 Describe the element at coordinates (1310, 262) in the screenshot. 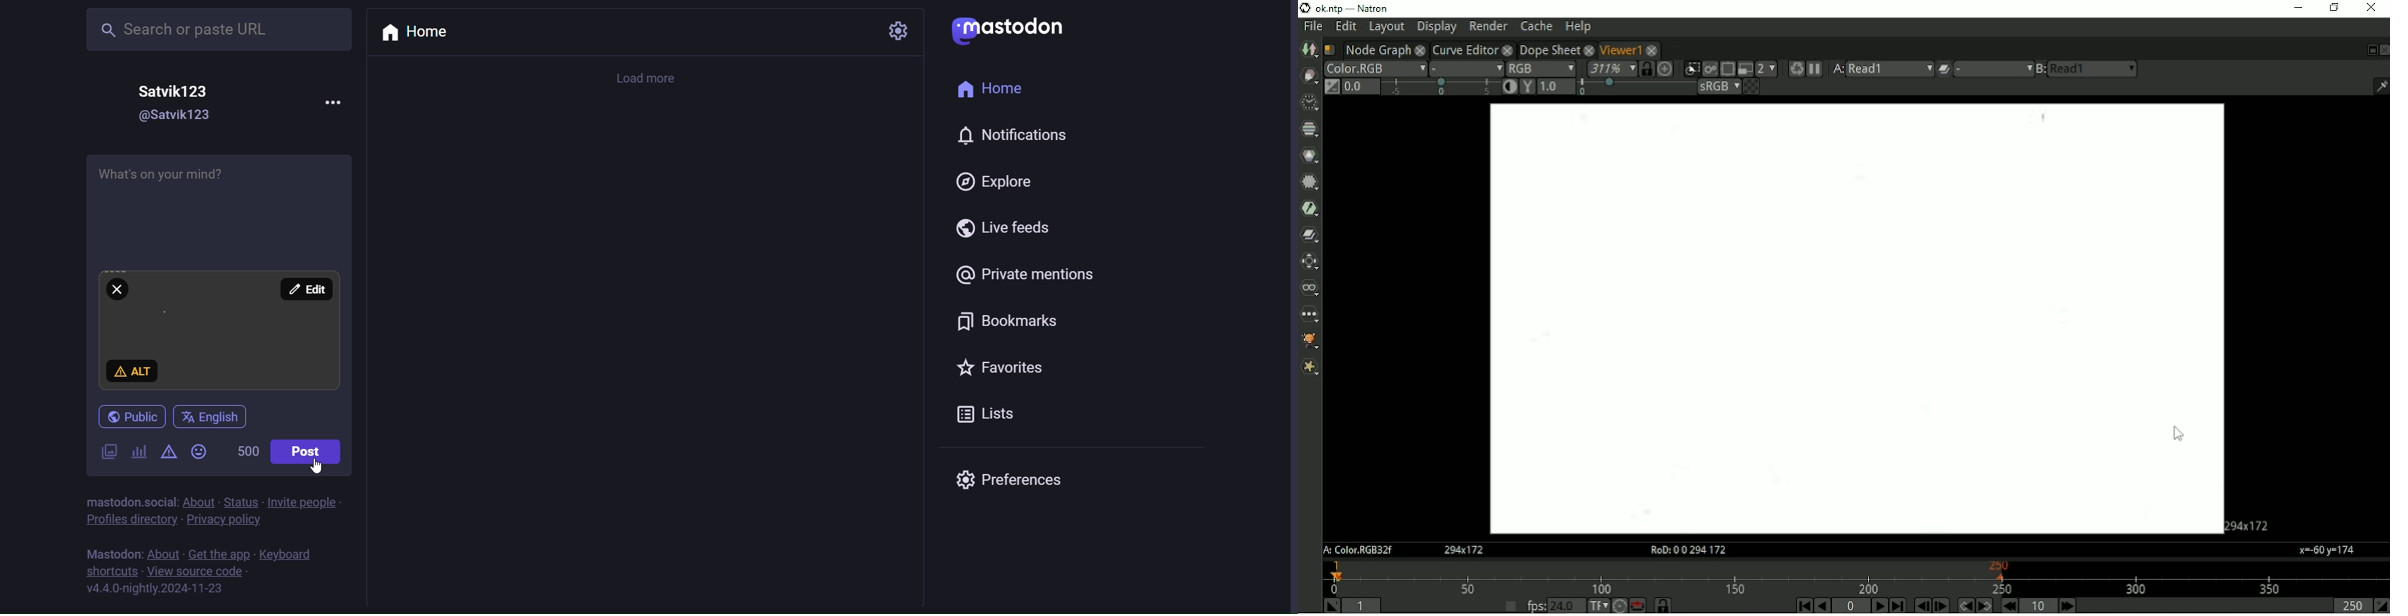

I see `Transform` at that location.